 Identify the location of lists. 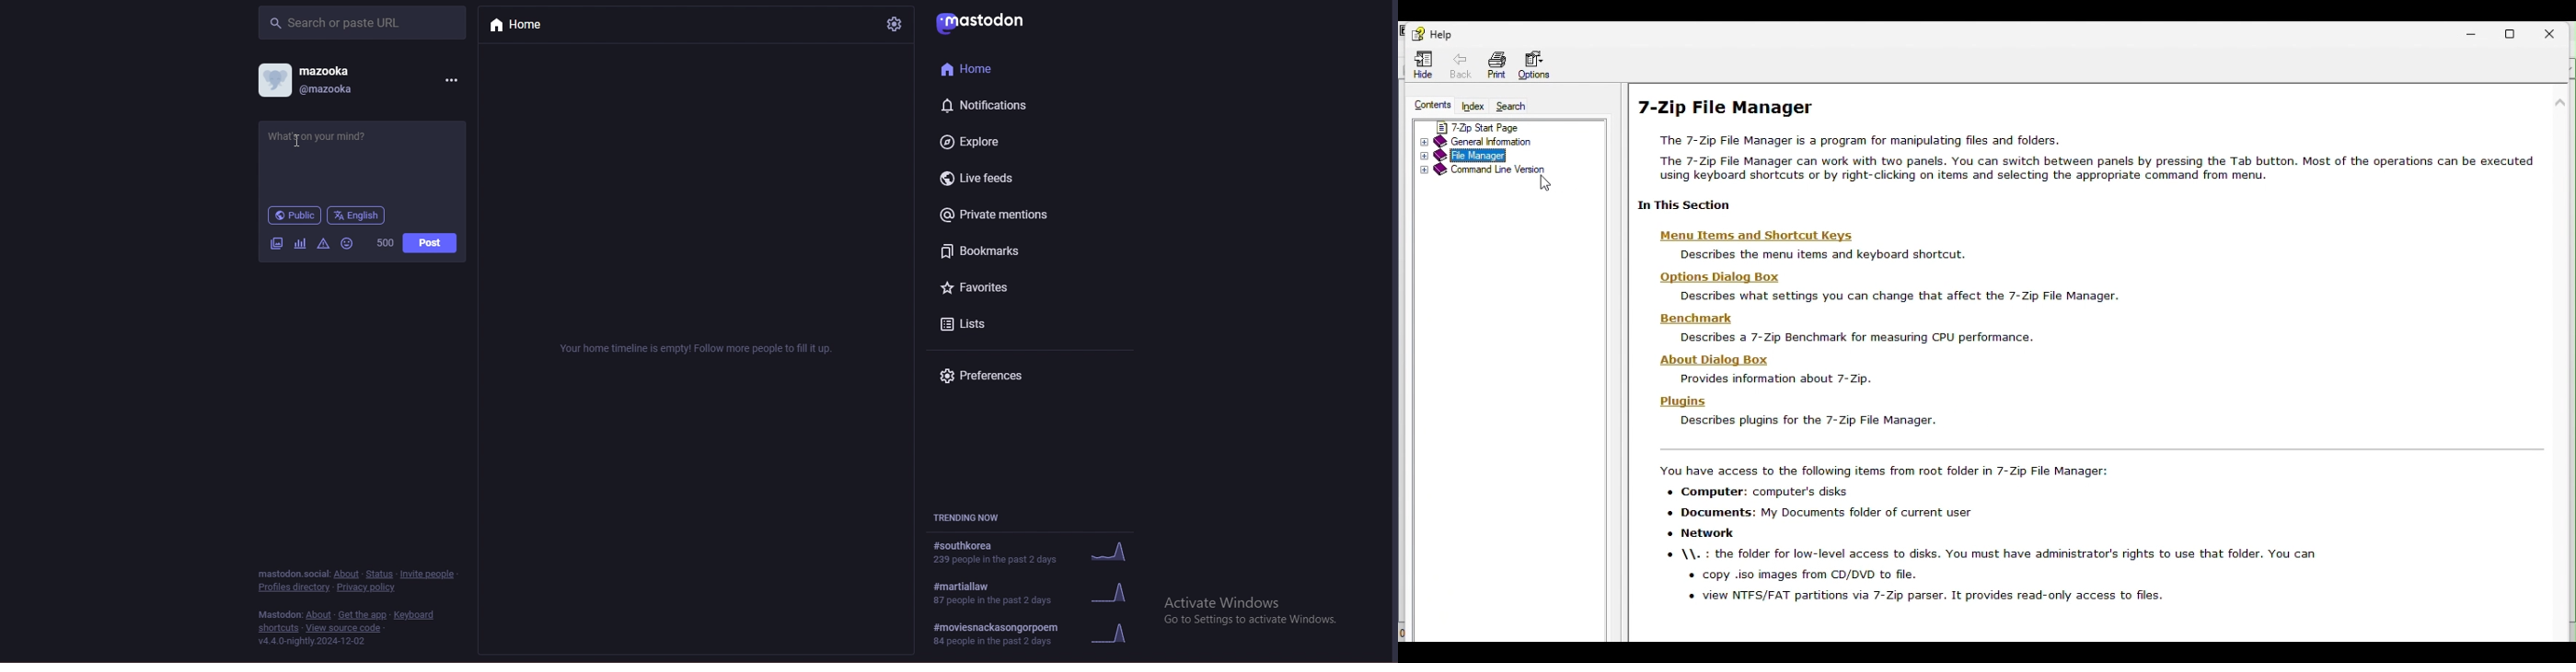
(990, 323).